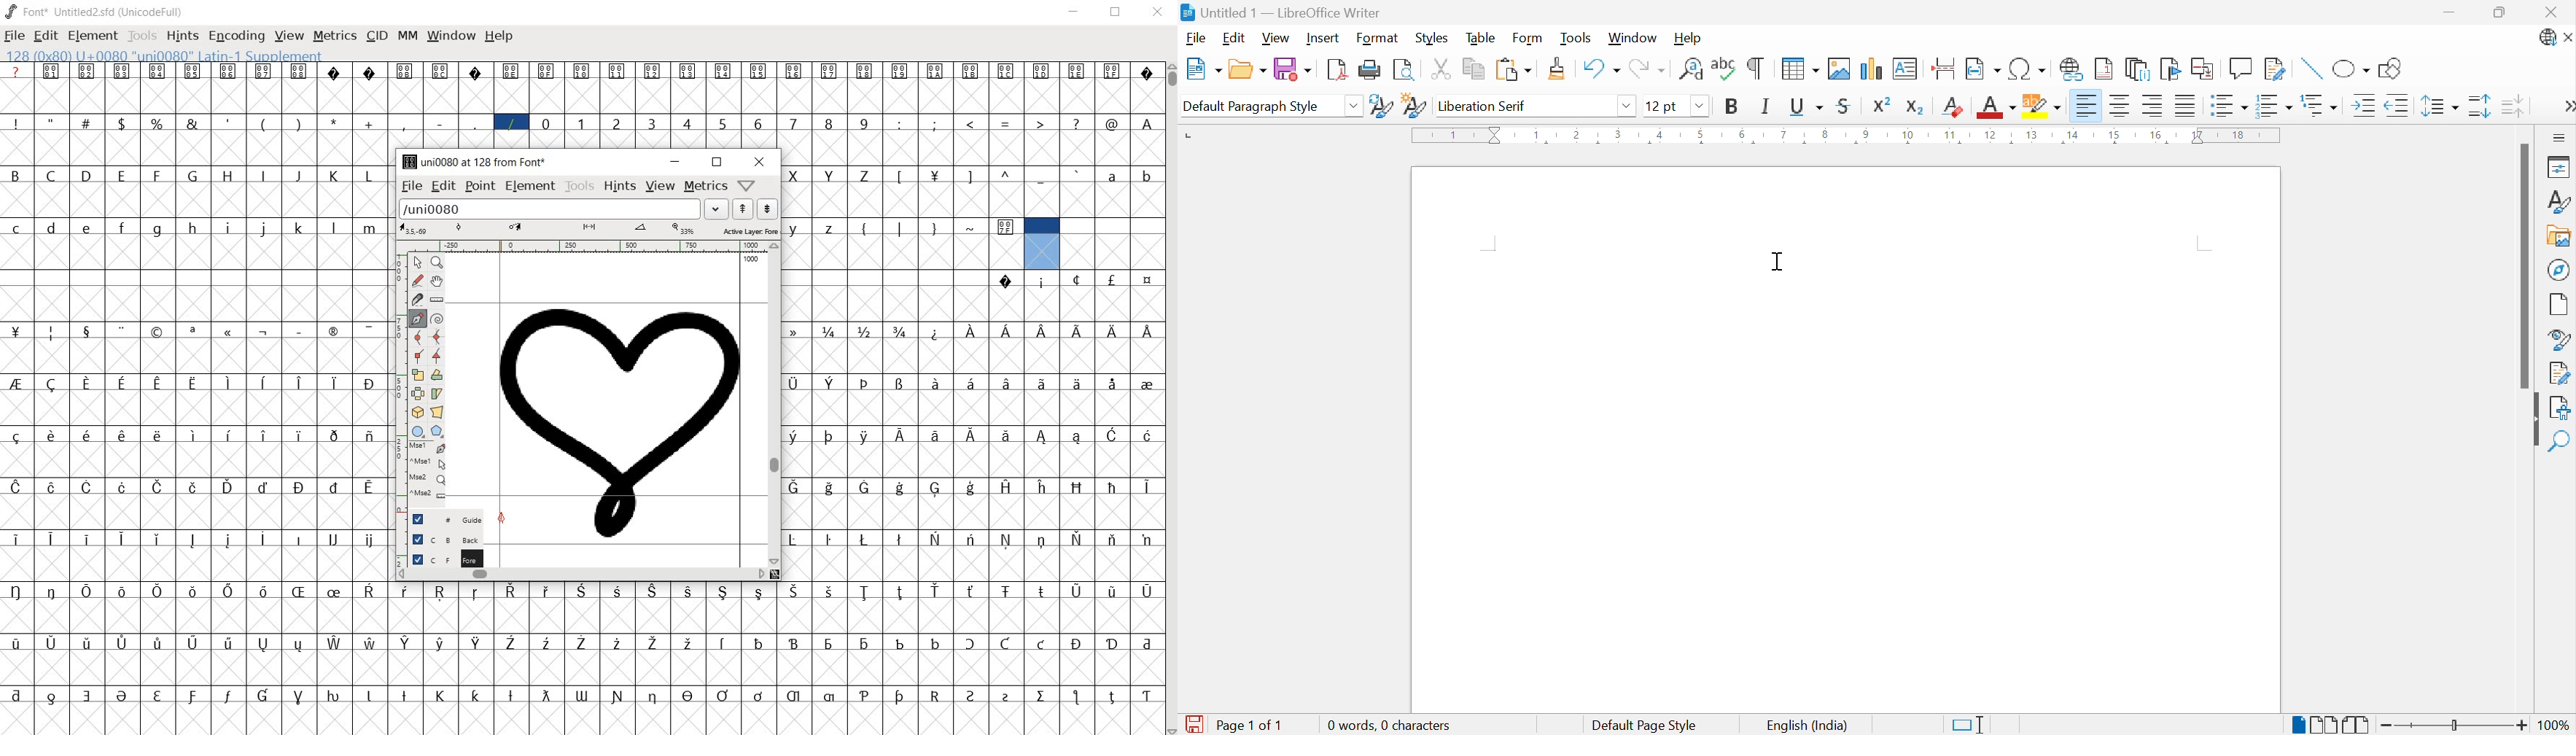 The height and width of the screenshot is (756, 2576). I want to click on glyph, so click(793, 696).